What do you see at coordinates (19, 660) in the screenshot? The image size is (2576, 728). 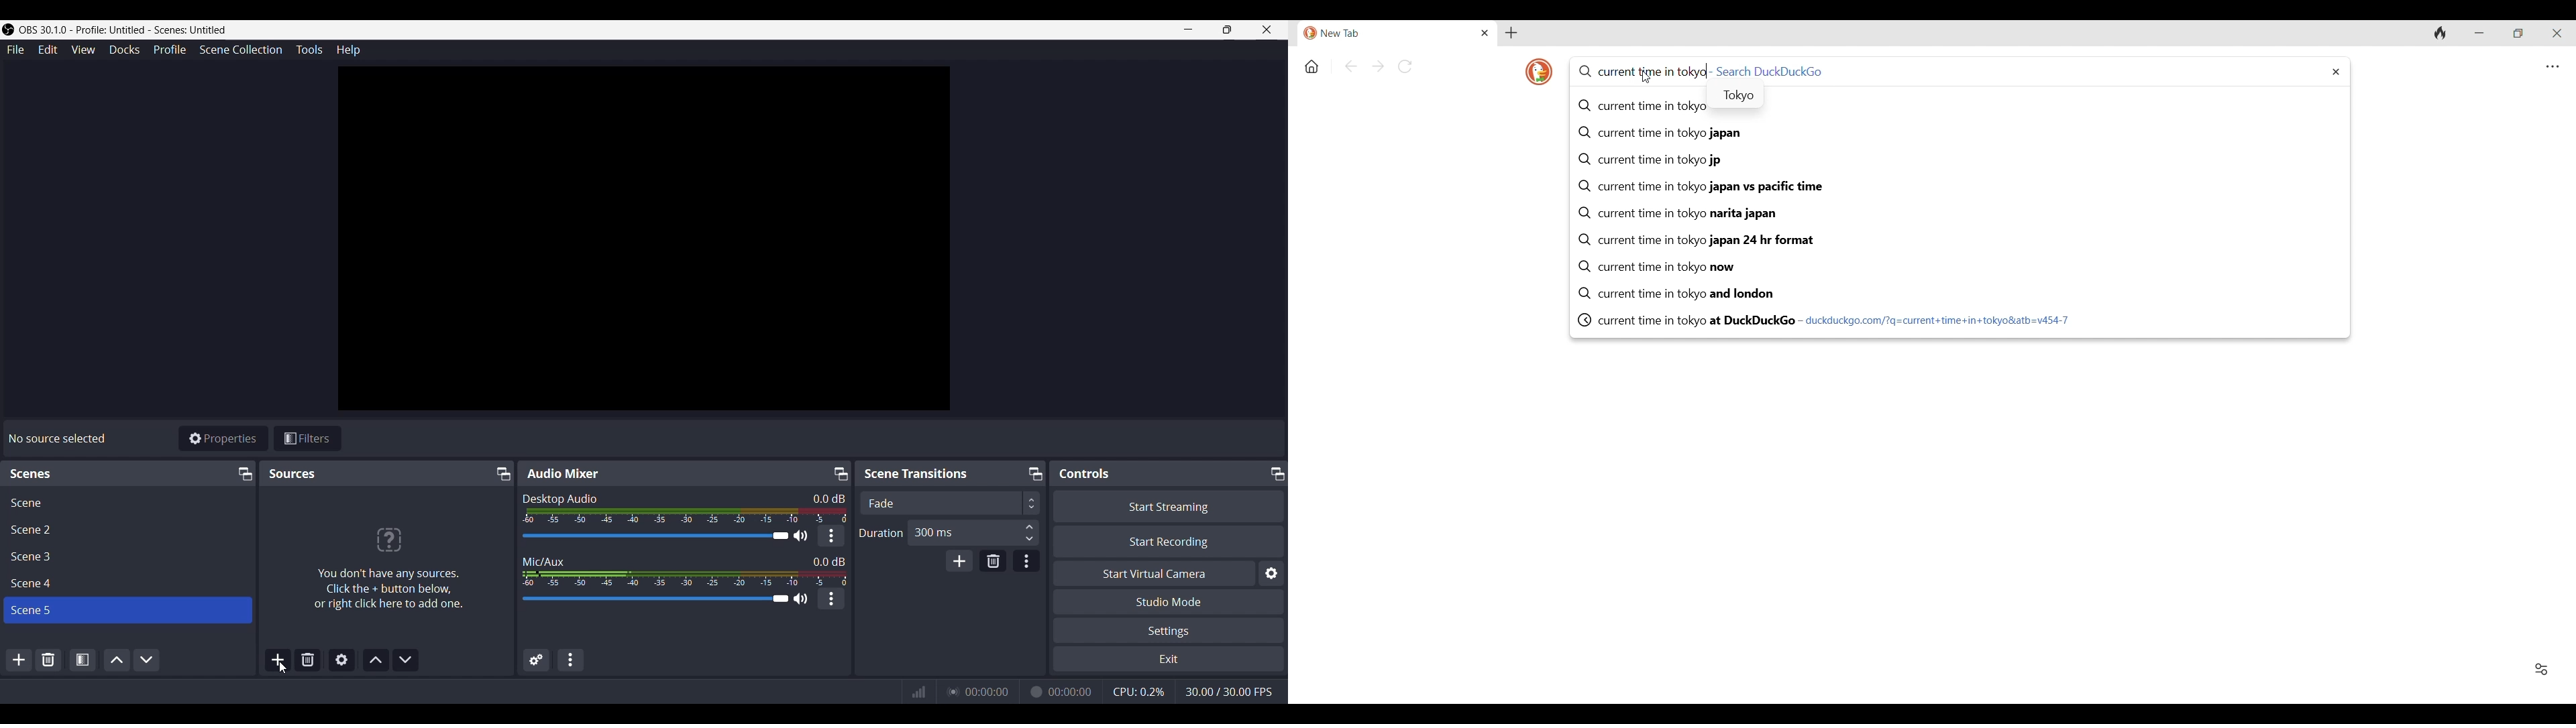 I see `Add Scene` at bounding box center [19, 660].